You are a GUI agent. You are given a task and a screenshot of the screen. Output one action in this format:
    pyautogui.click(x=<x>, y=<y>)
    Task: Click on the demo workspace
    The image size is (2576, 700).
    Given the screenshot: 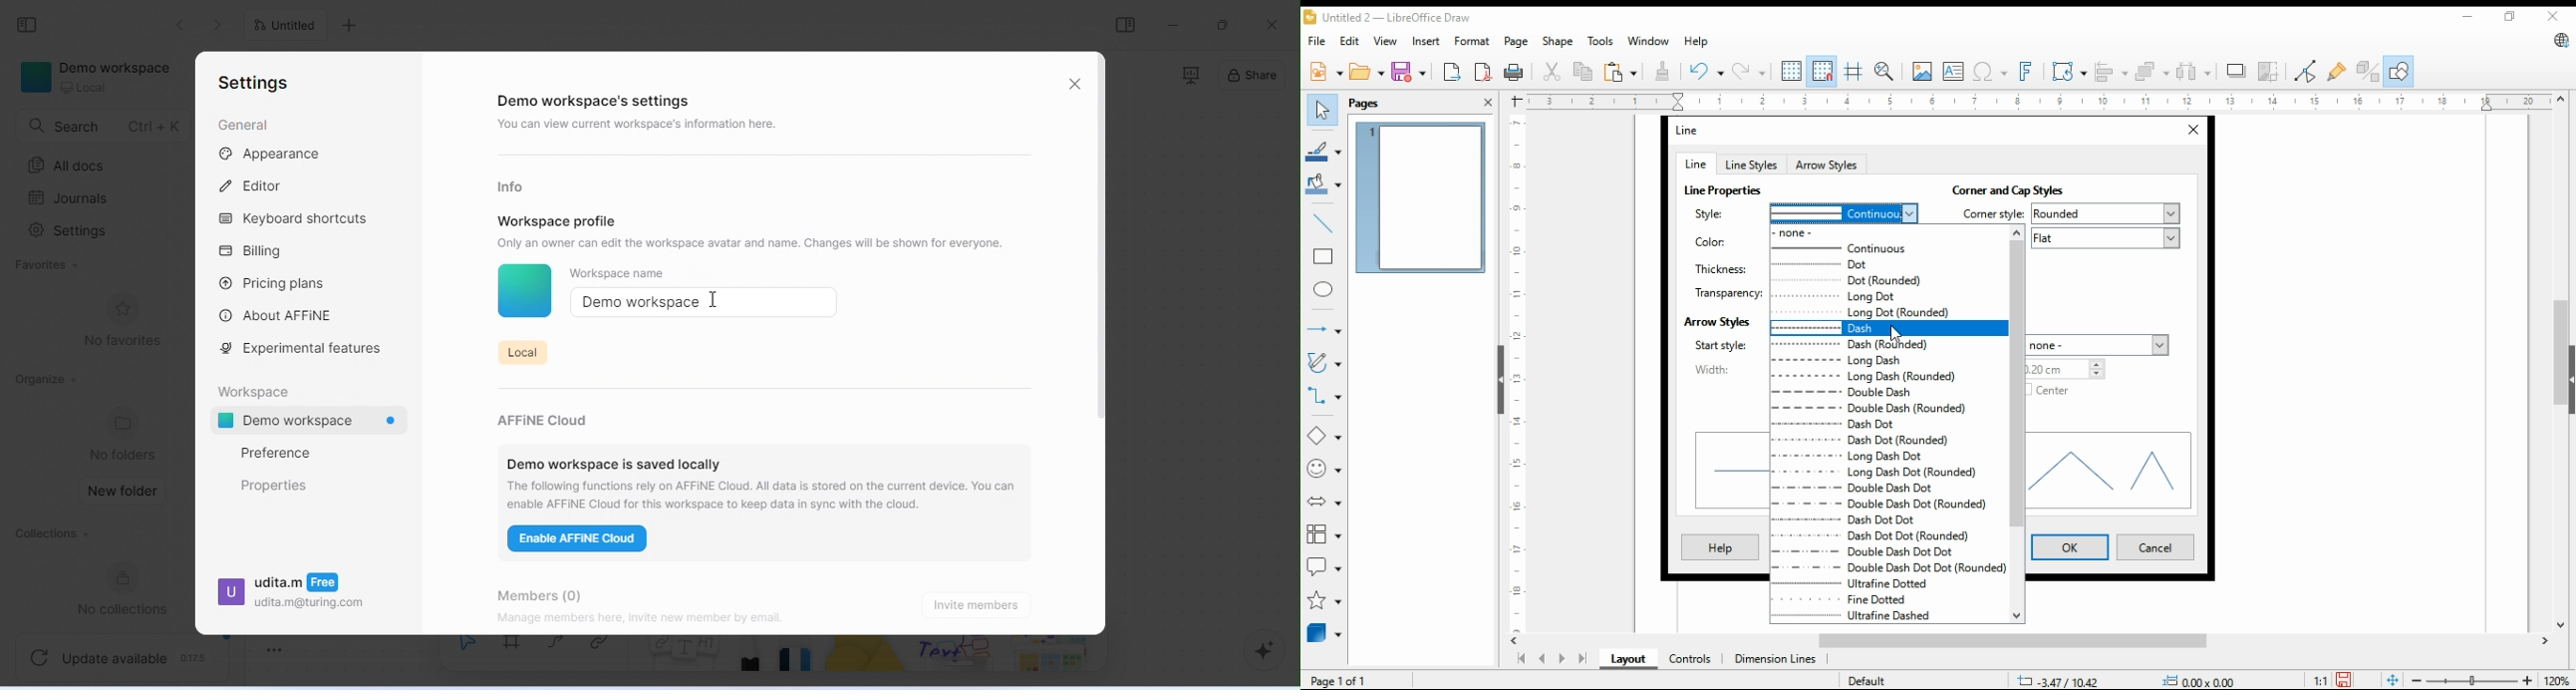 What is the action you would take?
    pyautogui.click(x=642, y=303)
    